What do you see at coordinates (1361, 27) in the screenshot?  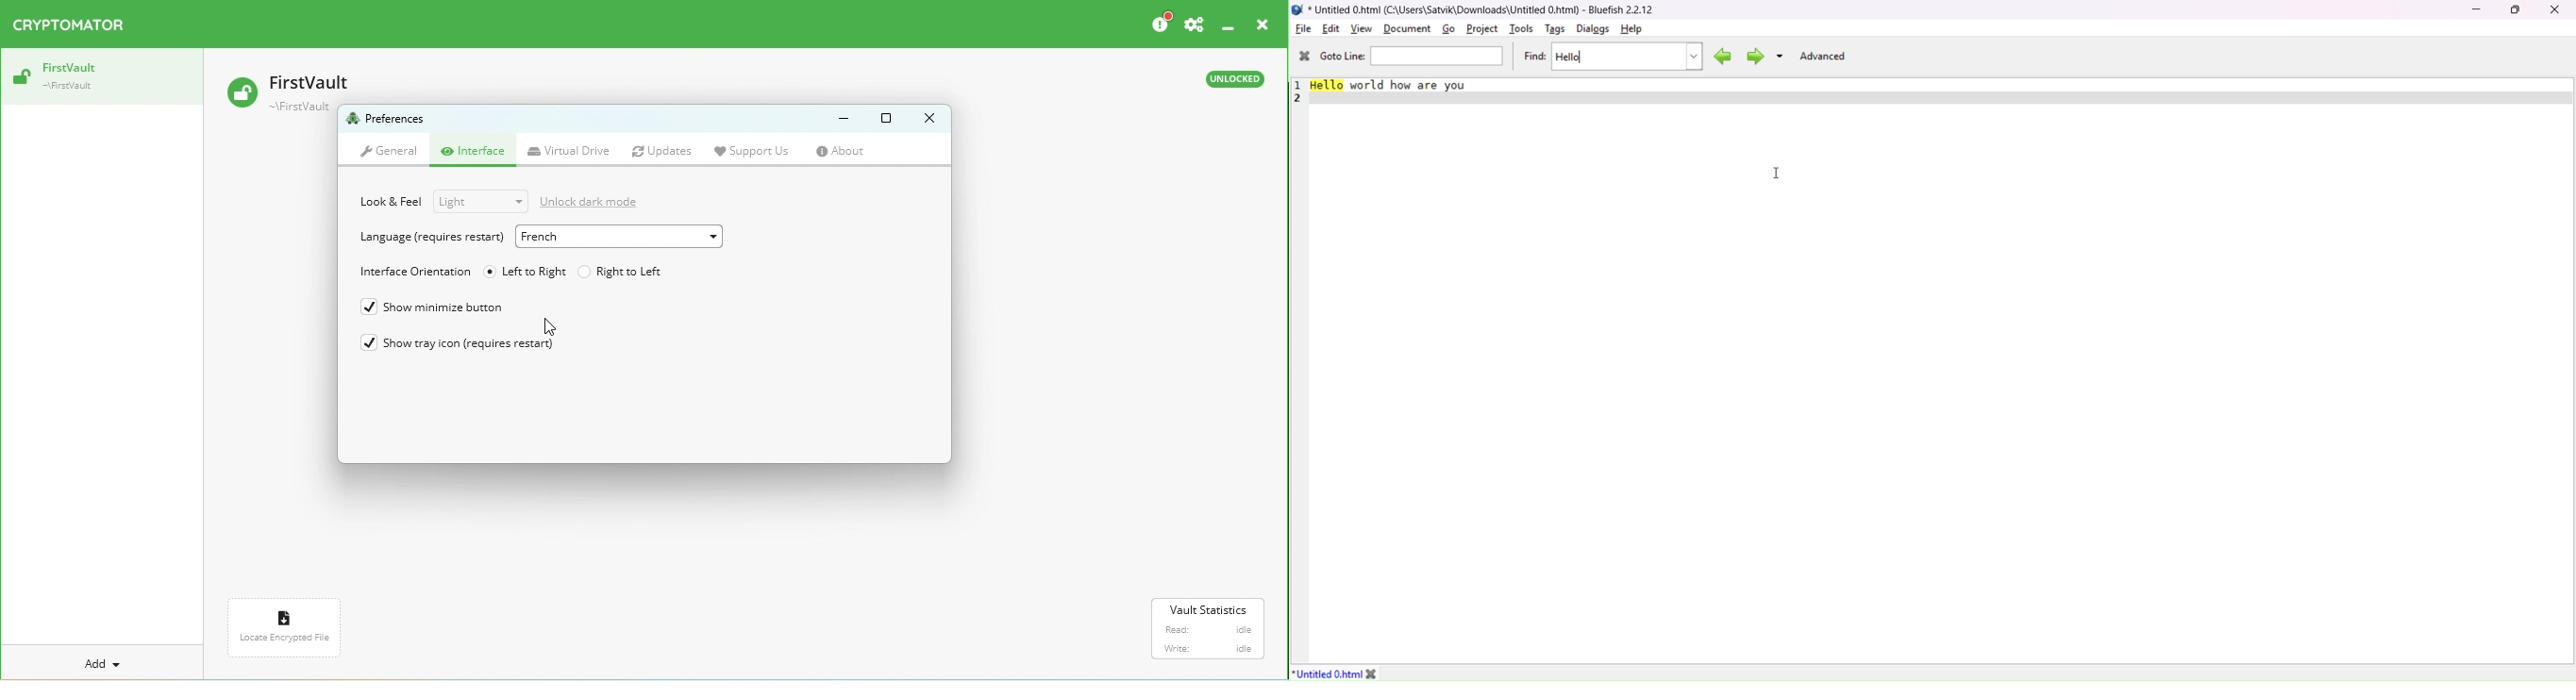 I see `view` at bounding box center [1361, 27].